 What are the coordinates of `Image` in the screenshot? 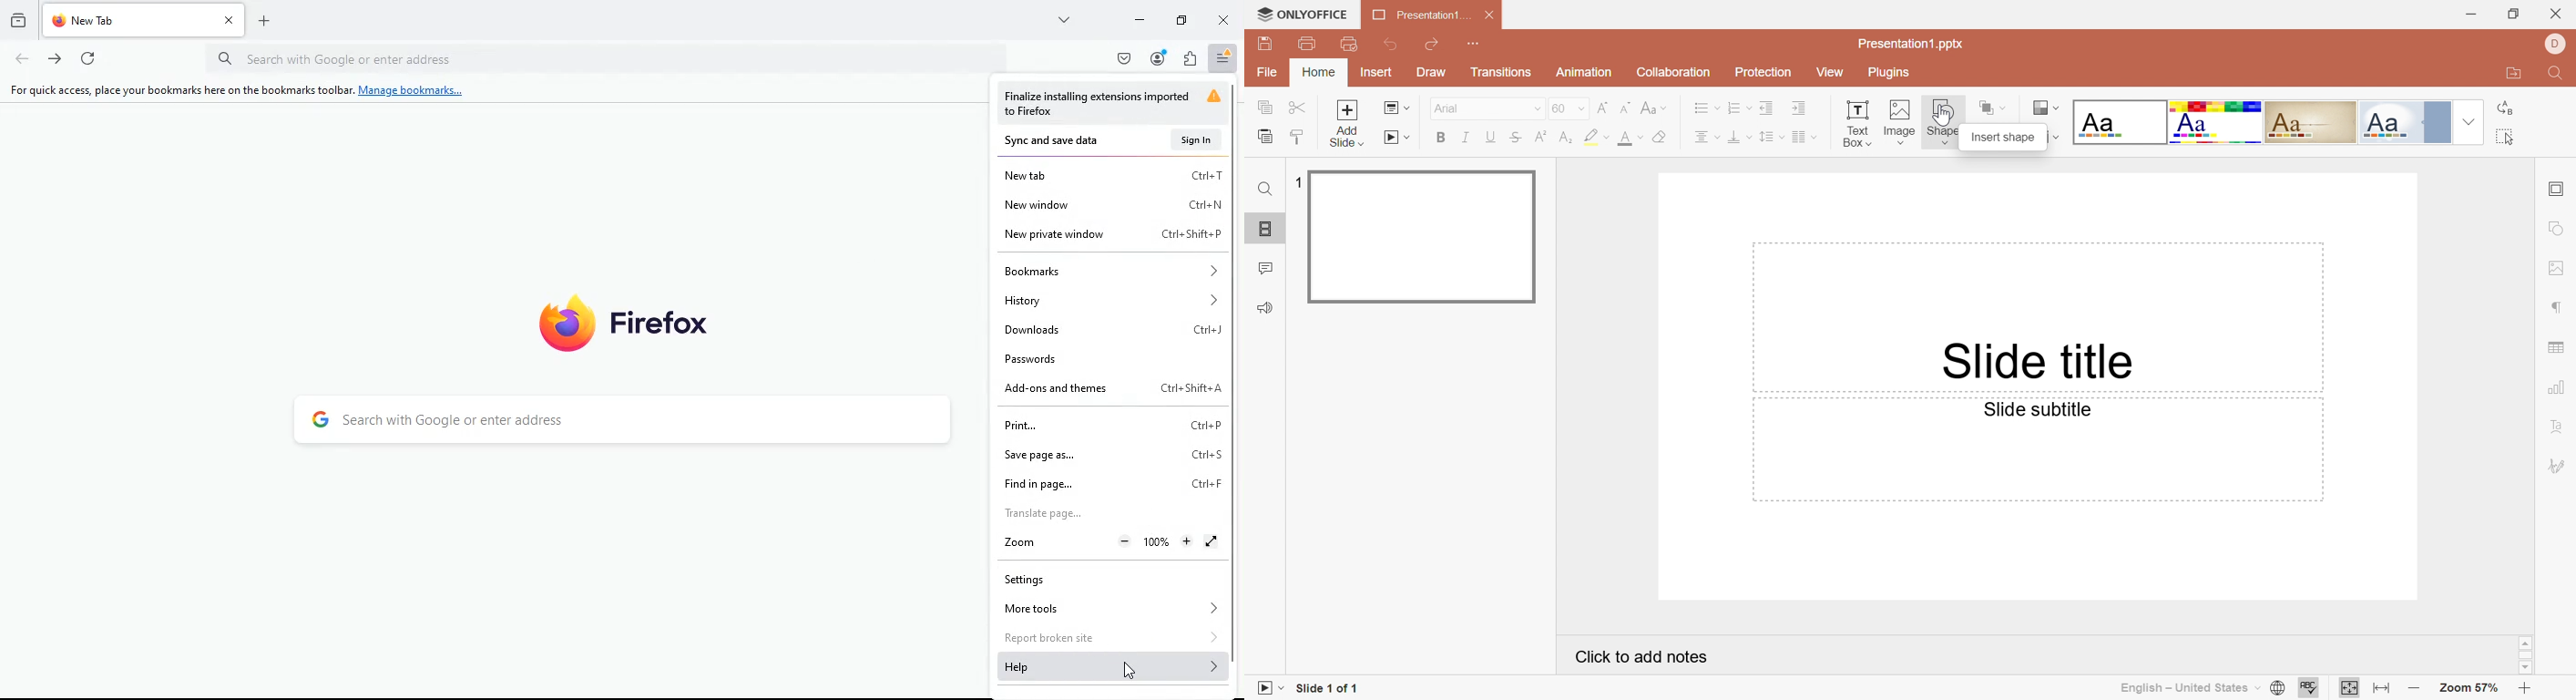 It's located at (1898, 122).